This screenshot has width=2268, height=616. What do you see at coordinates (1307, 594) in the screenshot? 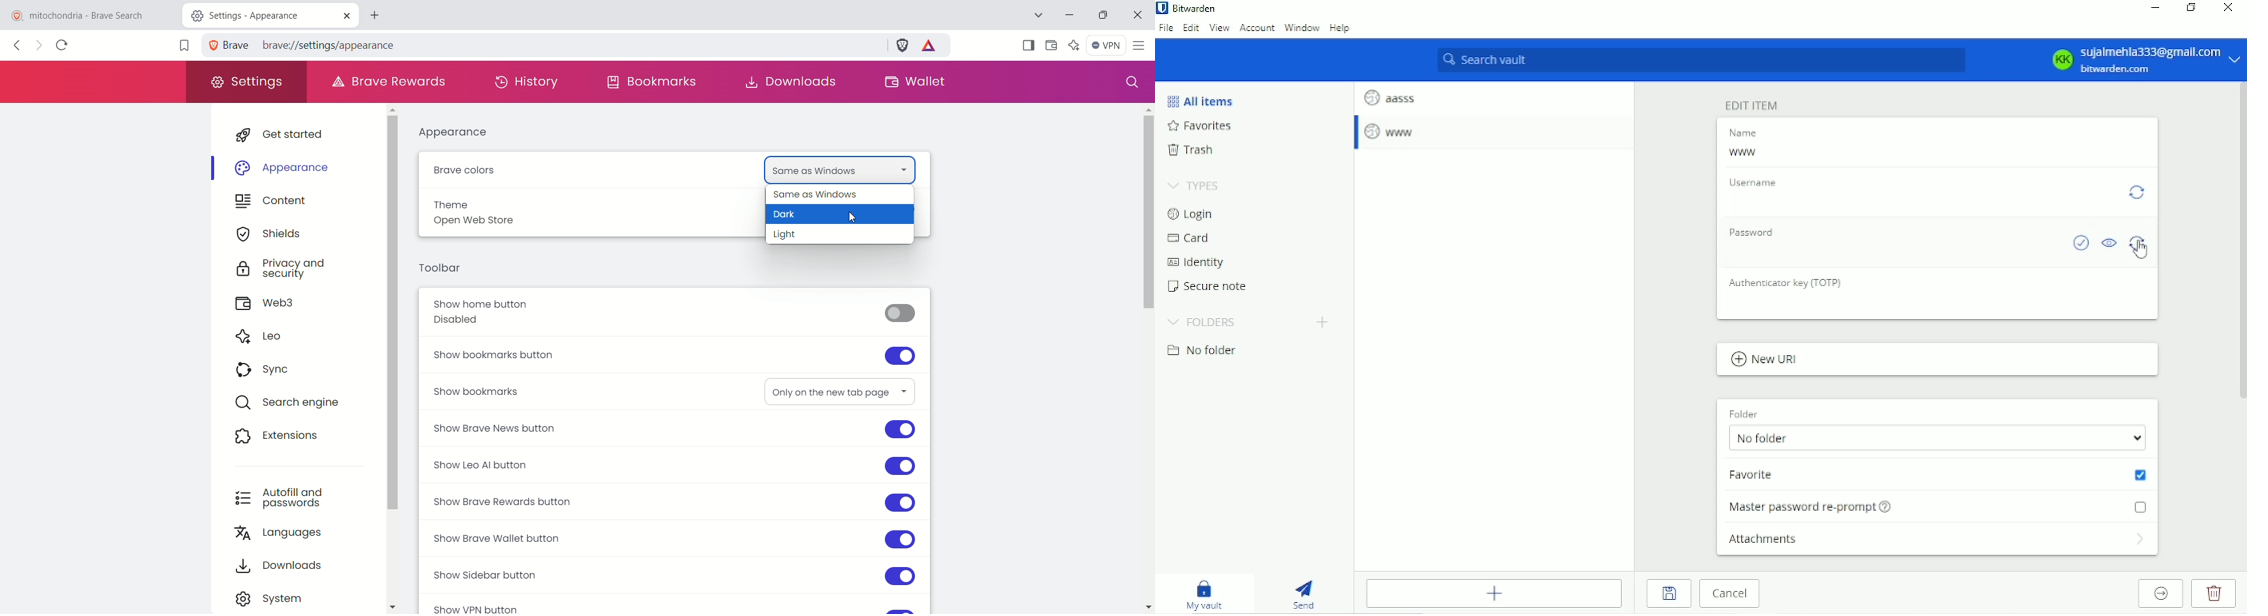
I see `Send` at bounding box center [1307, 594].